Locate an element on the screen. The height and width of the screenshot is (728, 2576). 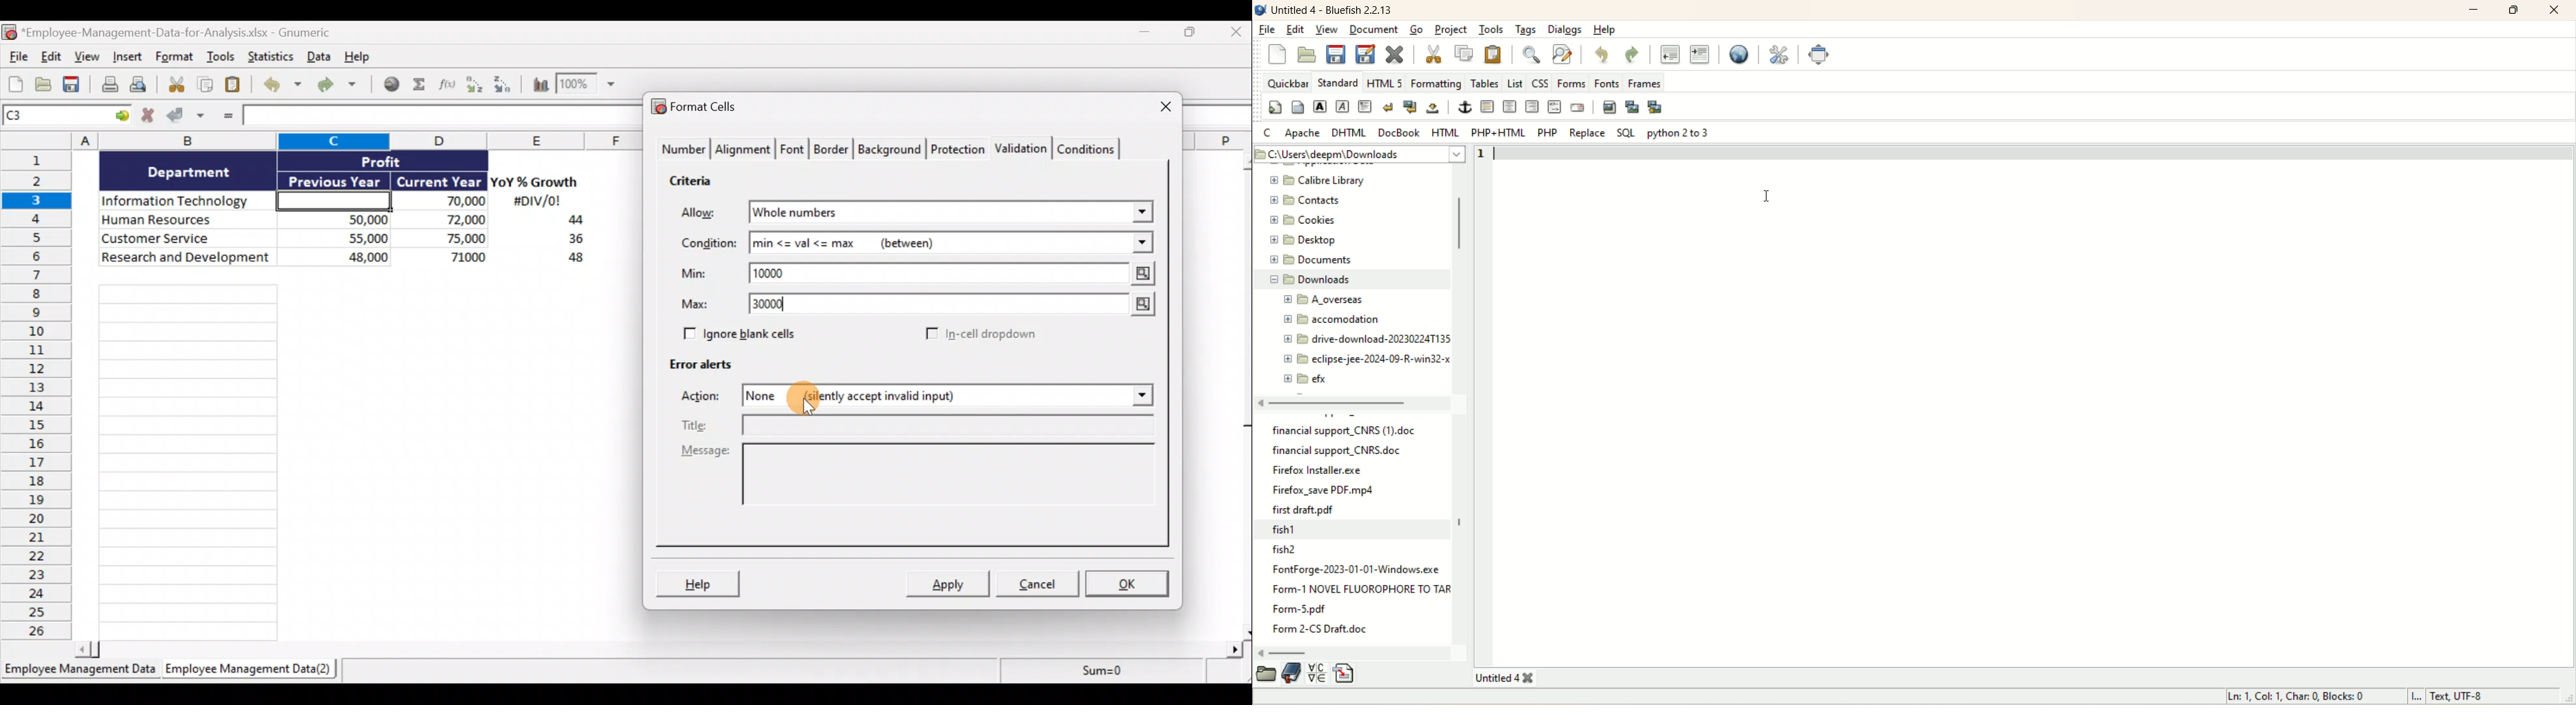
55,000 is located at coordinates (341, 238).